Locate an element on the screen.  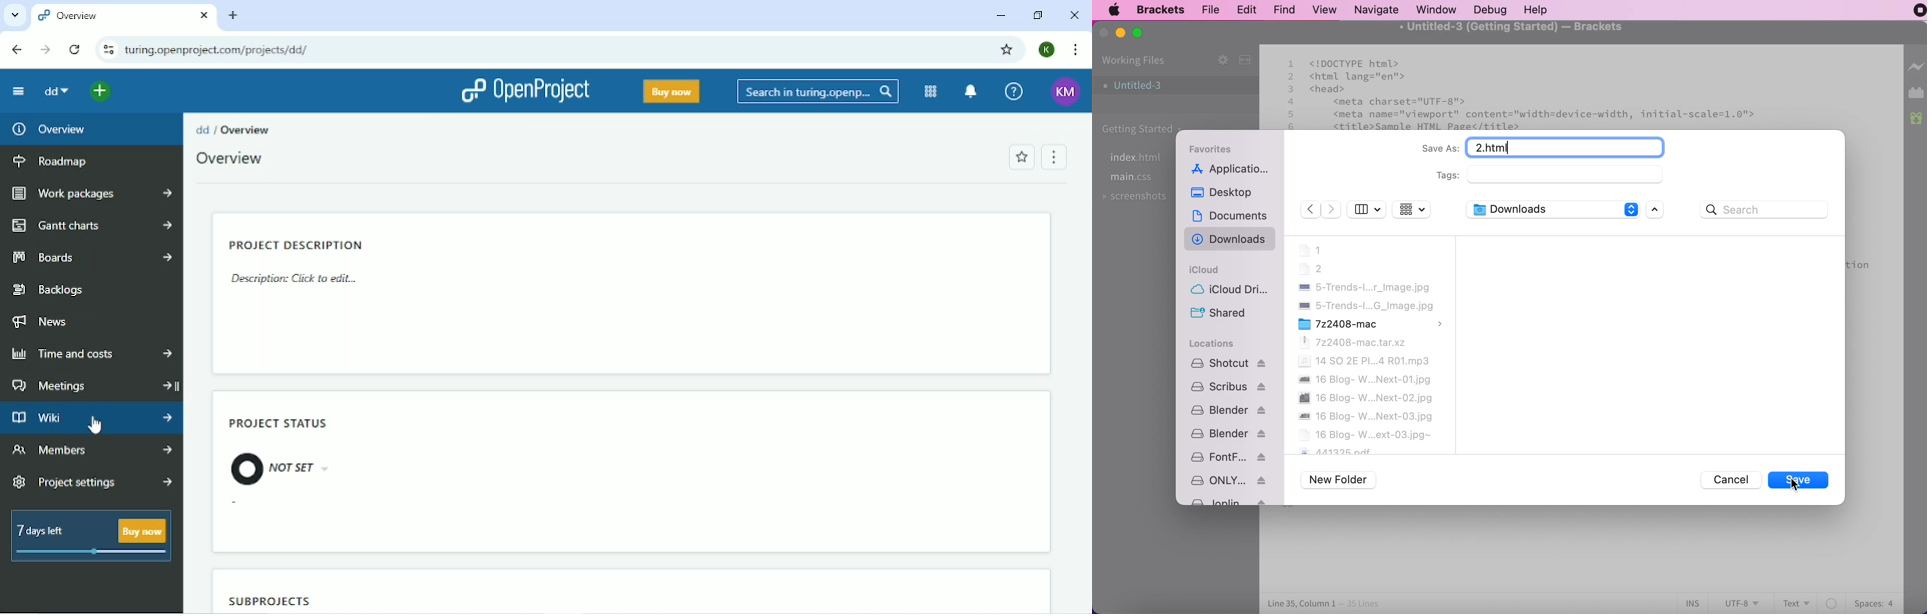
16 Blog- W...Next-01.jpg is located at coordinates (1364, 379).